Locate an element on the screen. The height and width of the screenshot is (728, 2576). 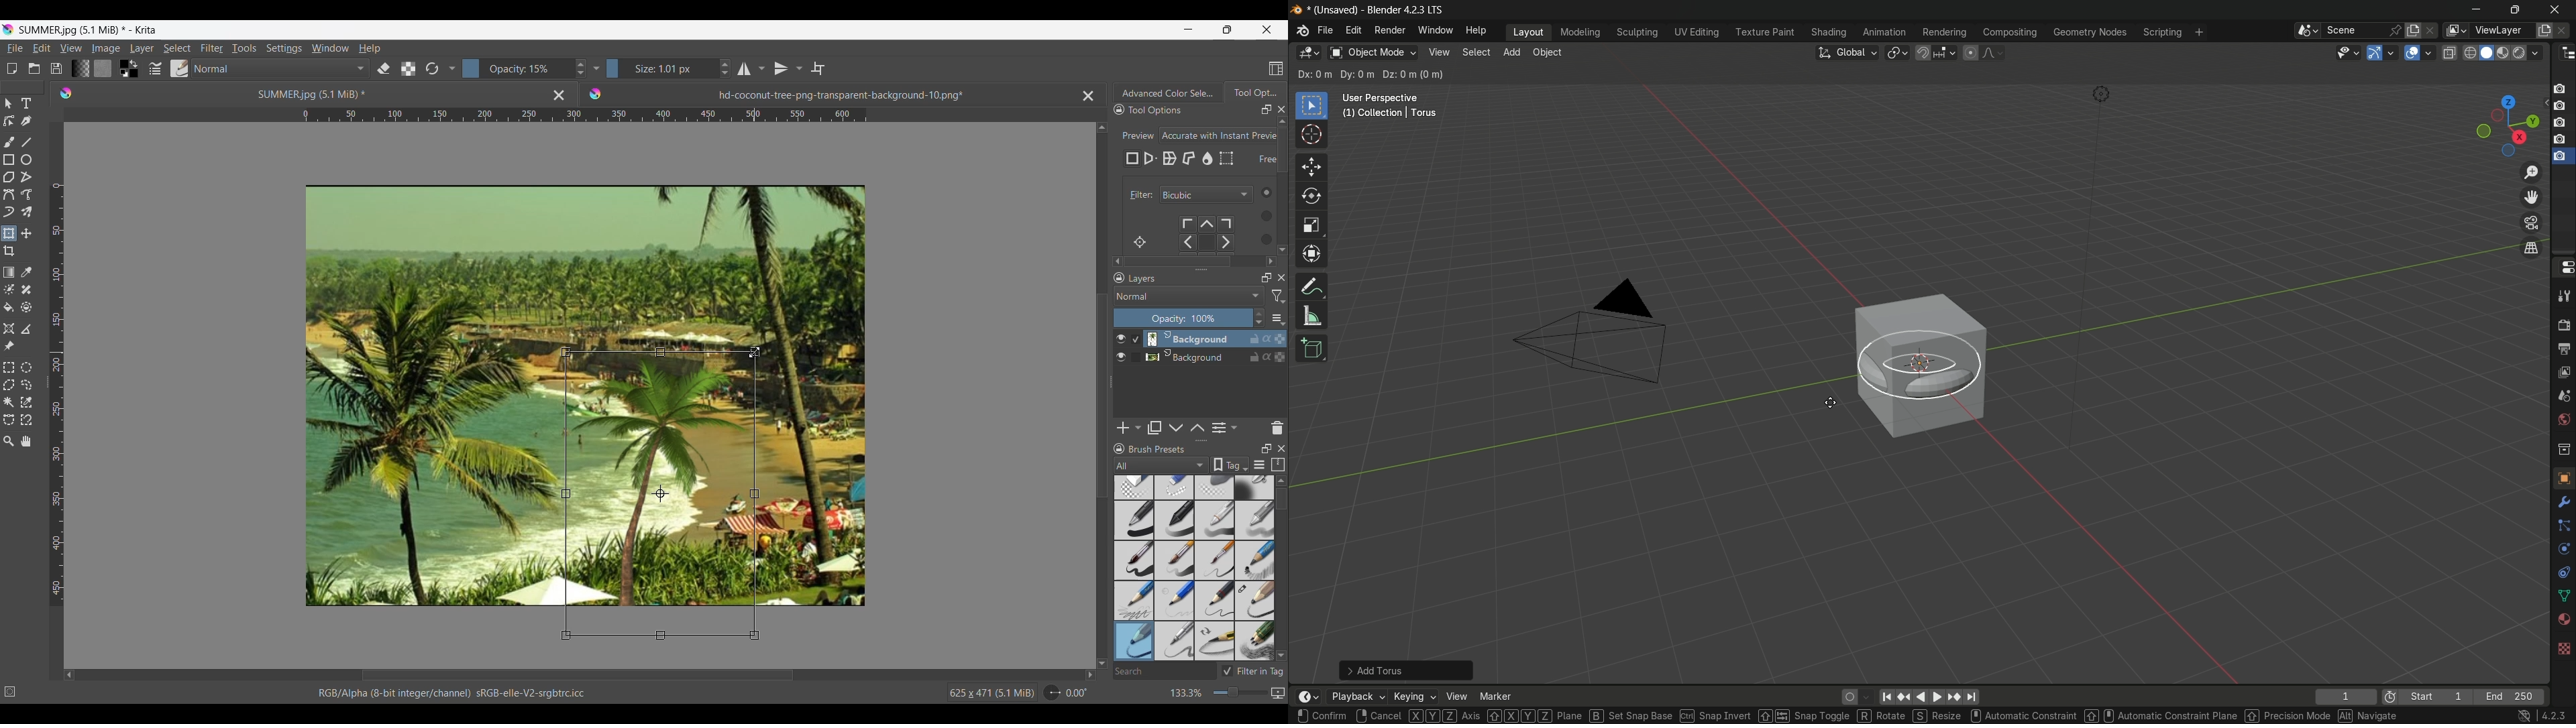
(1) Collection | Torus is located at coordinates (1388, 114).